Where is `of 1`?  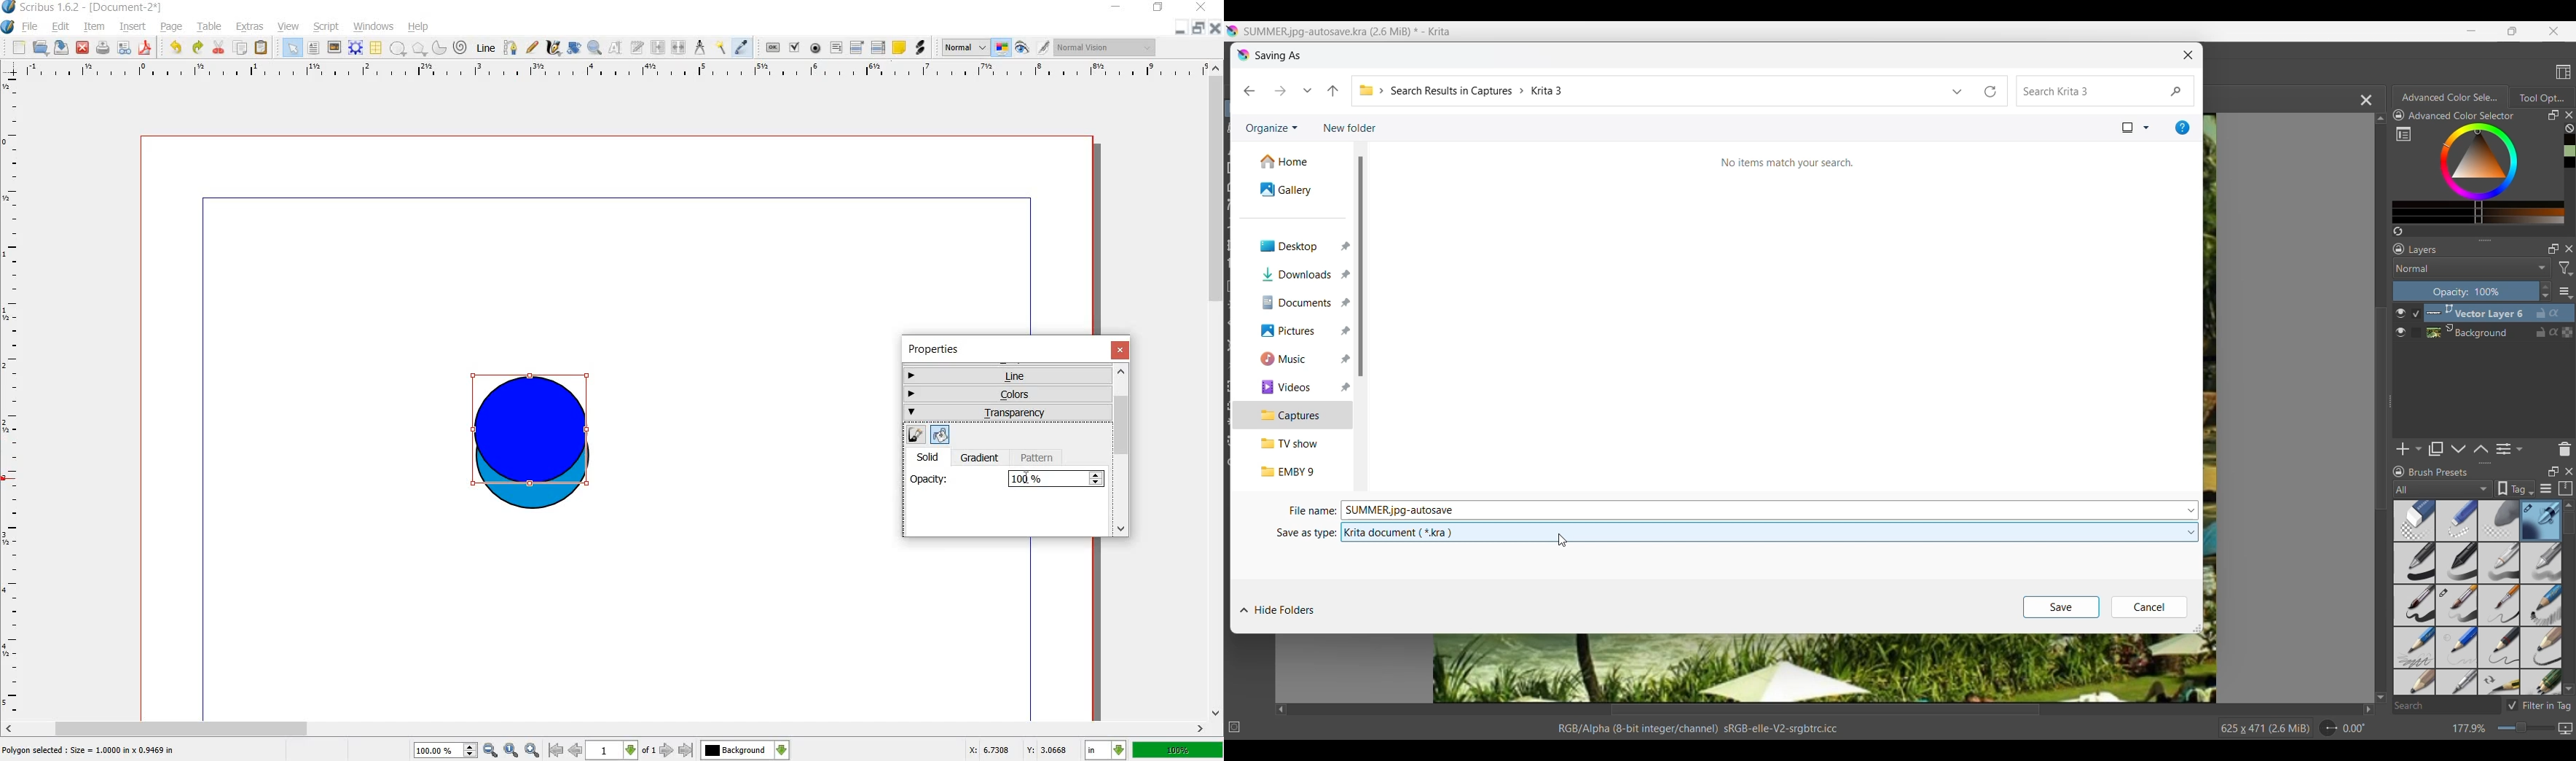
of 1 is located at coordinates (648, 751).